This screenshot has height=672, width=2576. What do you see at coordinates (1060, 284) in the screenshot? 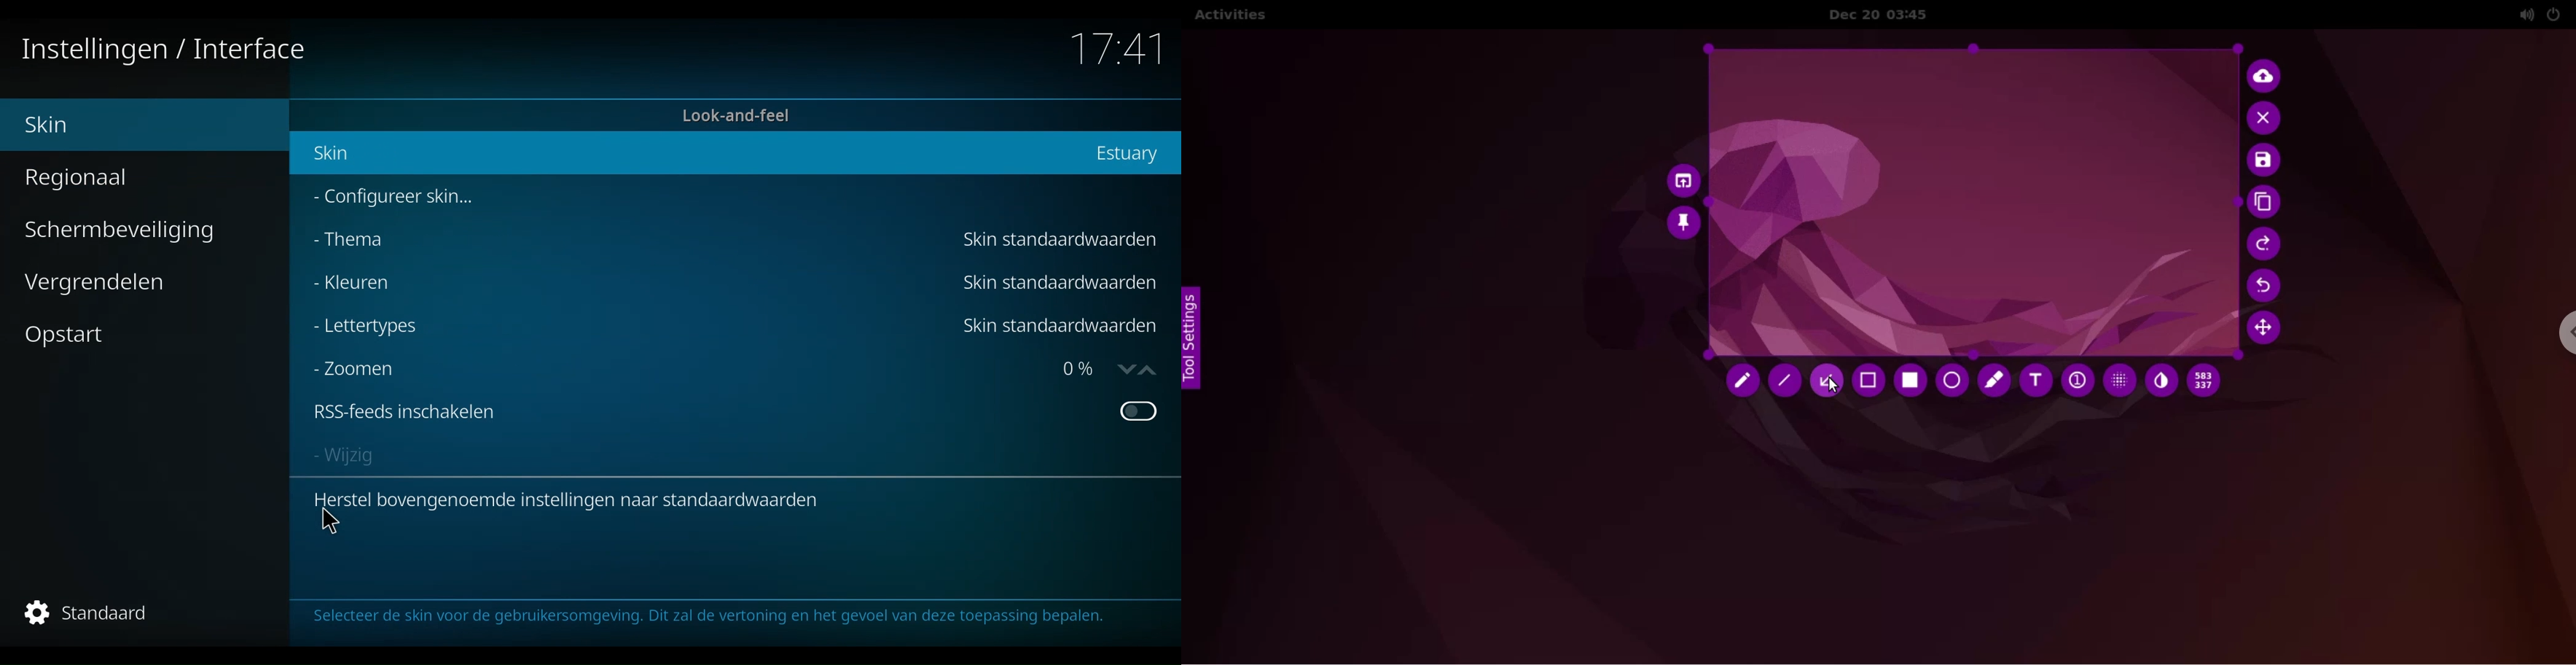
I see `Skin standaardwaarden` at bounding box center [1060, 284].